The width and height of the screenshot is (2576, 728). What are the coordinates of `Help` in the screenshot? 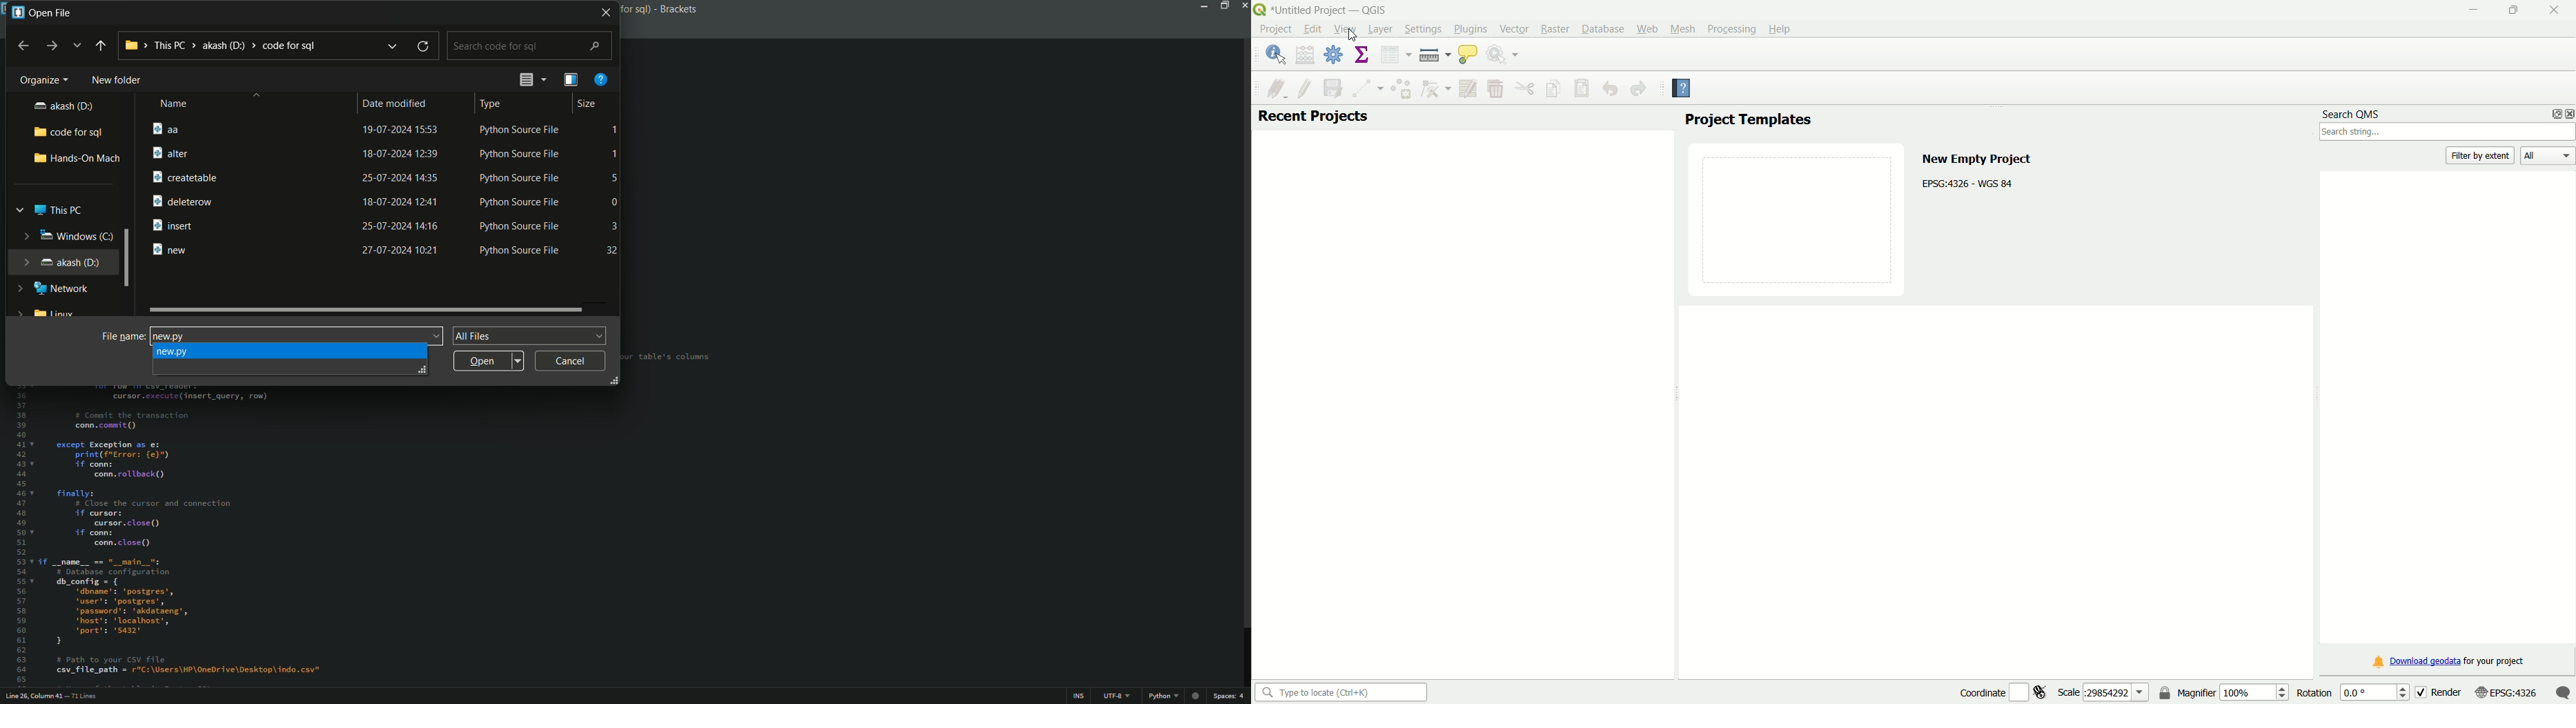 It's located at (1782, 28).